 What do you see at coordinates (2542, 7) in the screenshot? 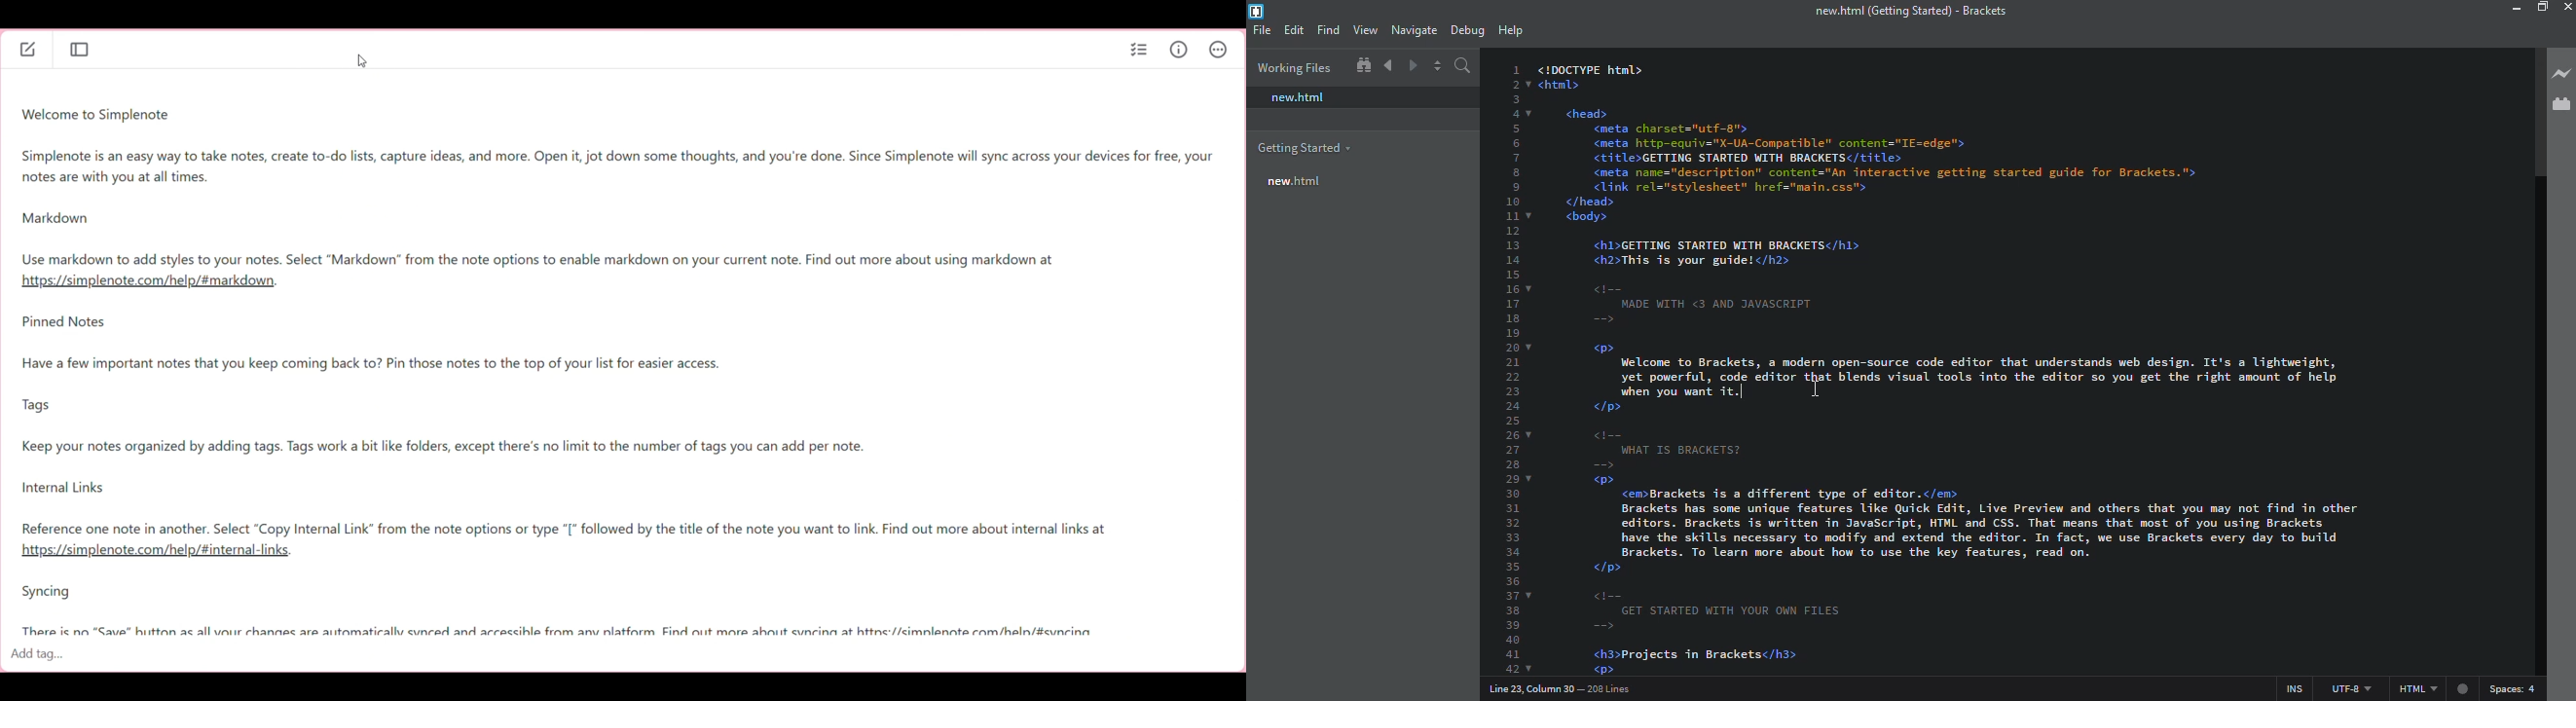
I see `maximize` at bounding box center [2542, 7].